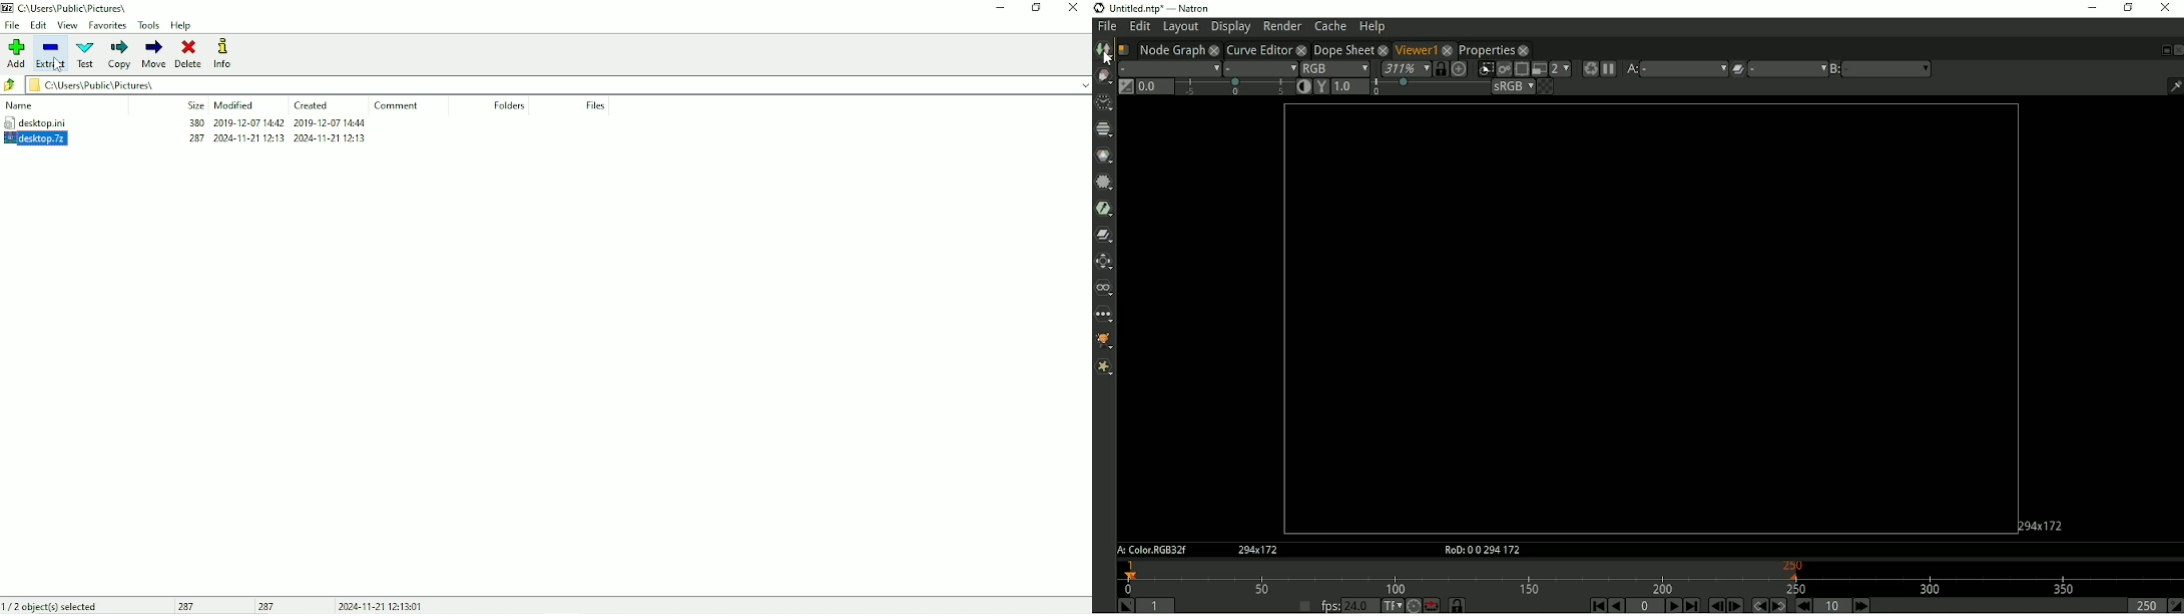 This screenshot has height=616, width=2184. I want to click on Favorites, so click(107, 26).